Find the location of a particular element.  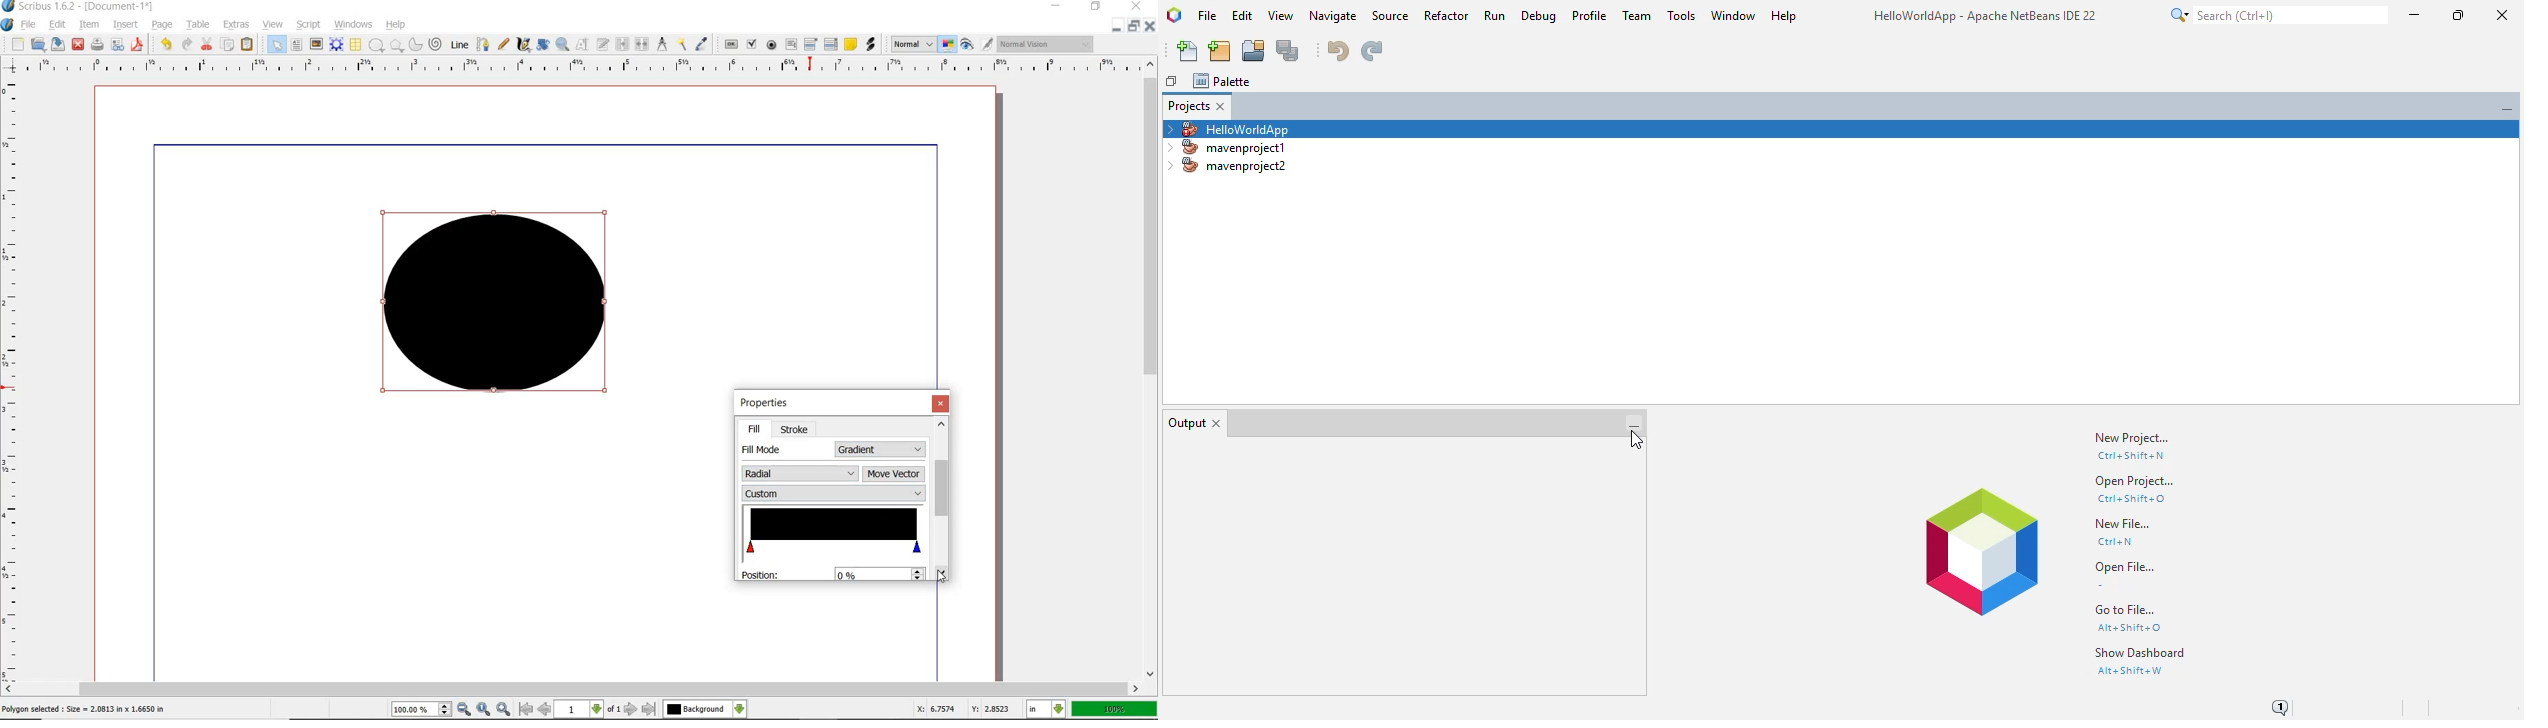

team is located at coordinates (1639, 15).